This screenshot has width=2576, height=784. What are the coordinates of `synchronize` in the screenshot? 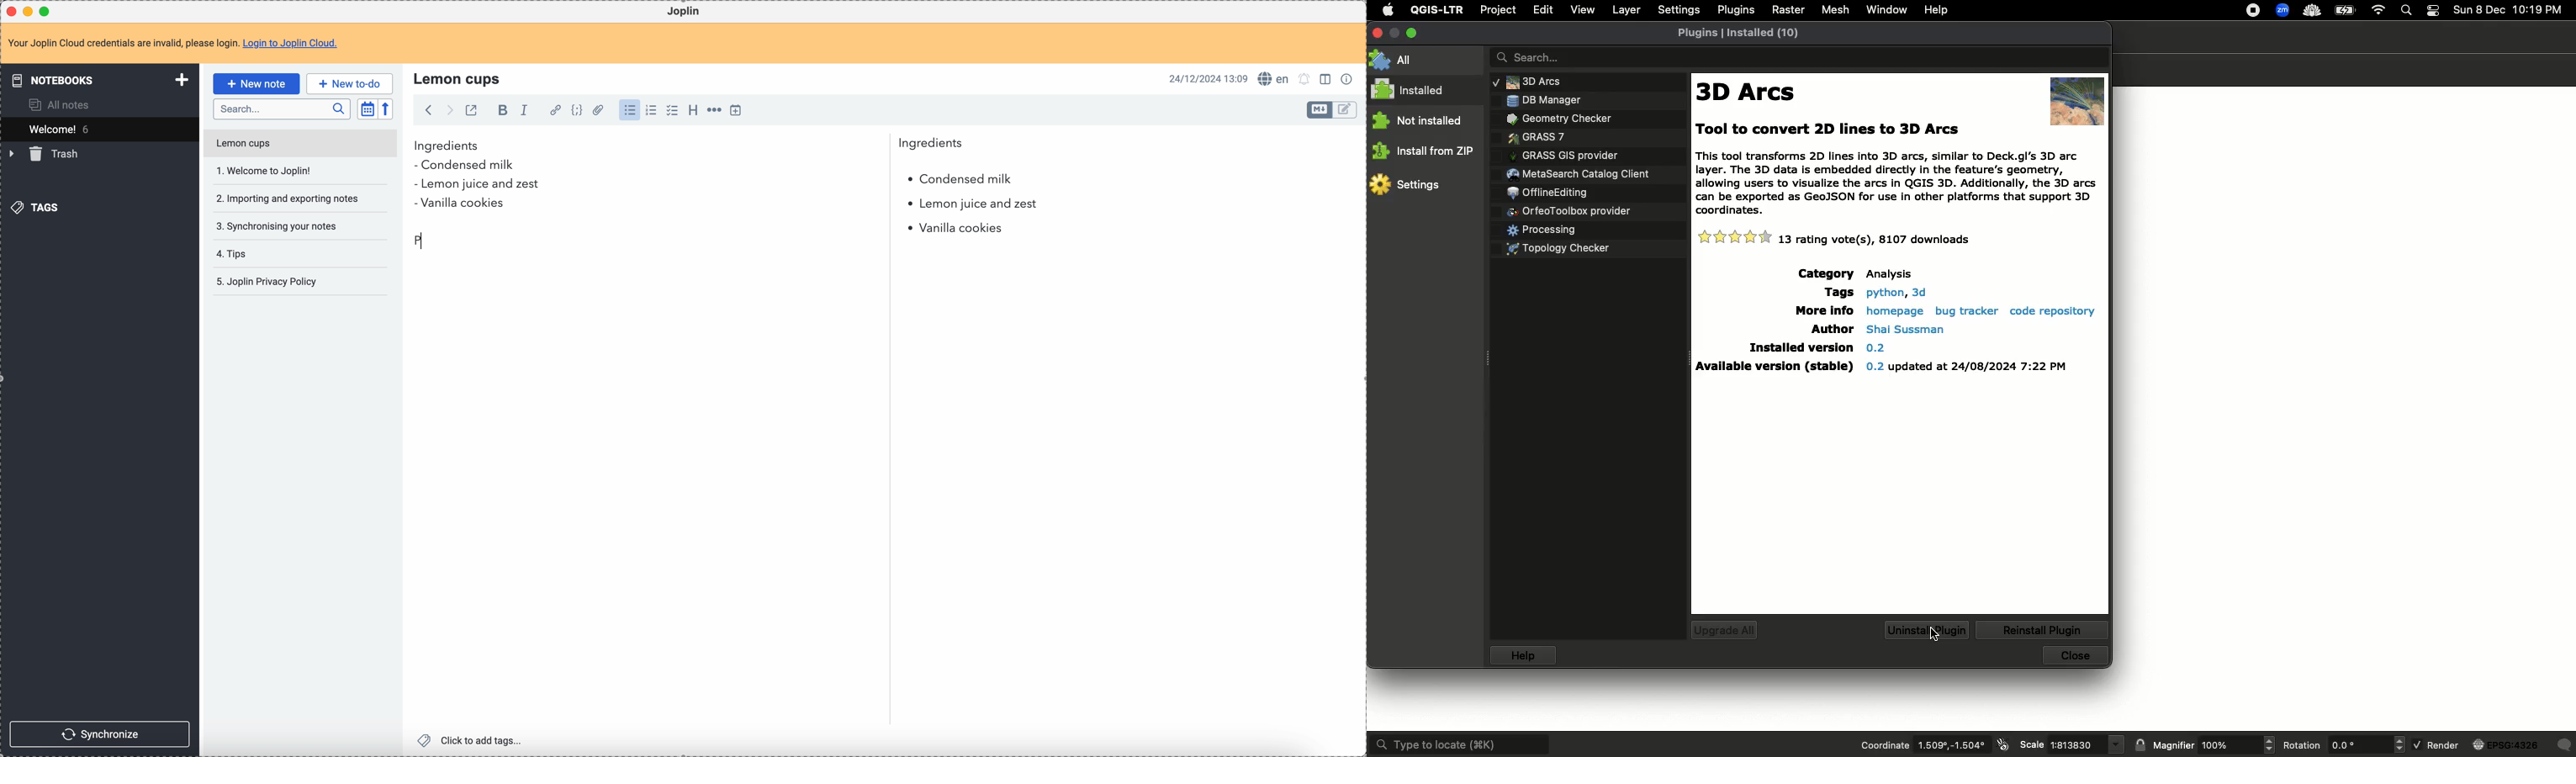 It's located at (100, 734).